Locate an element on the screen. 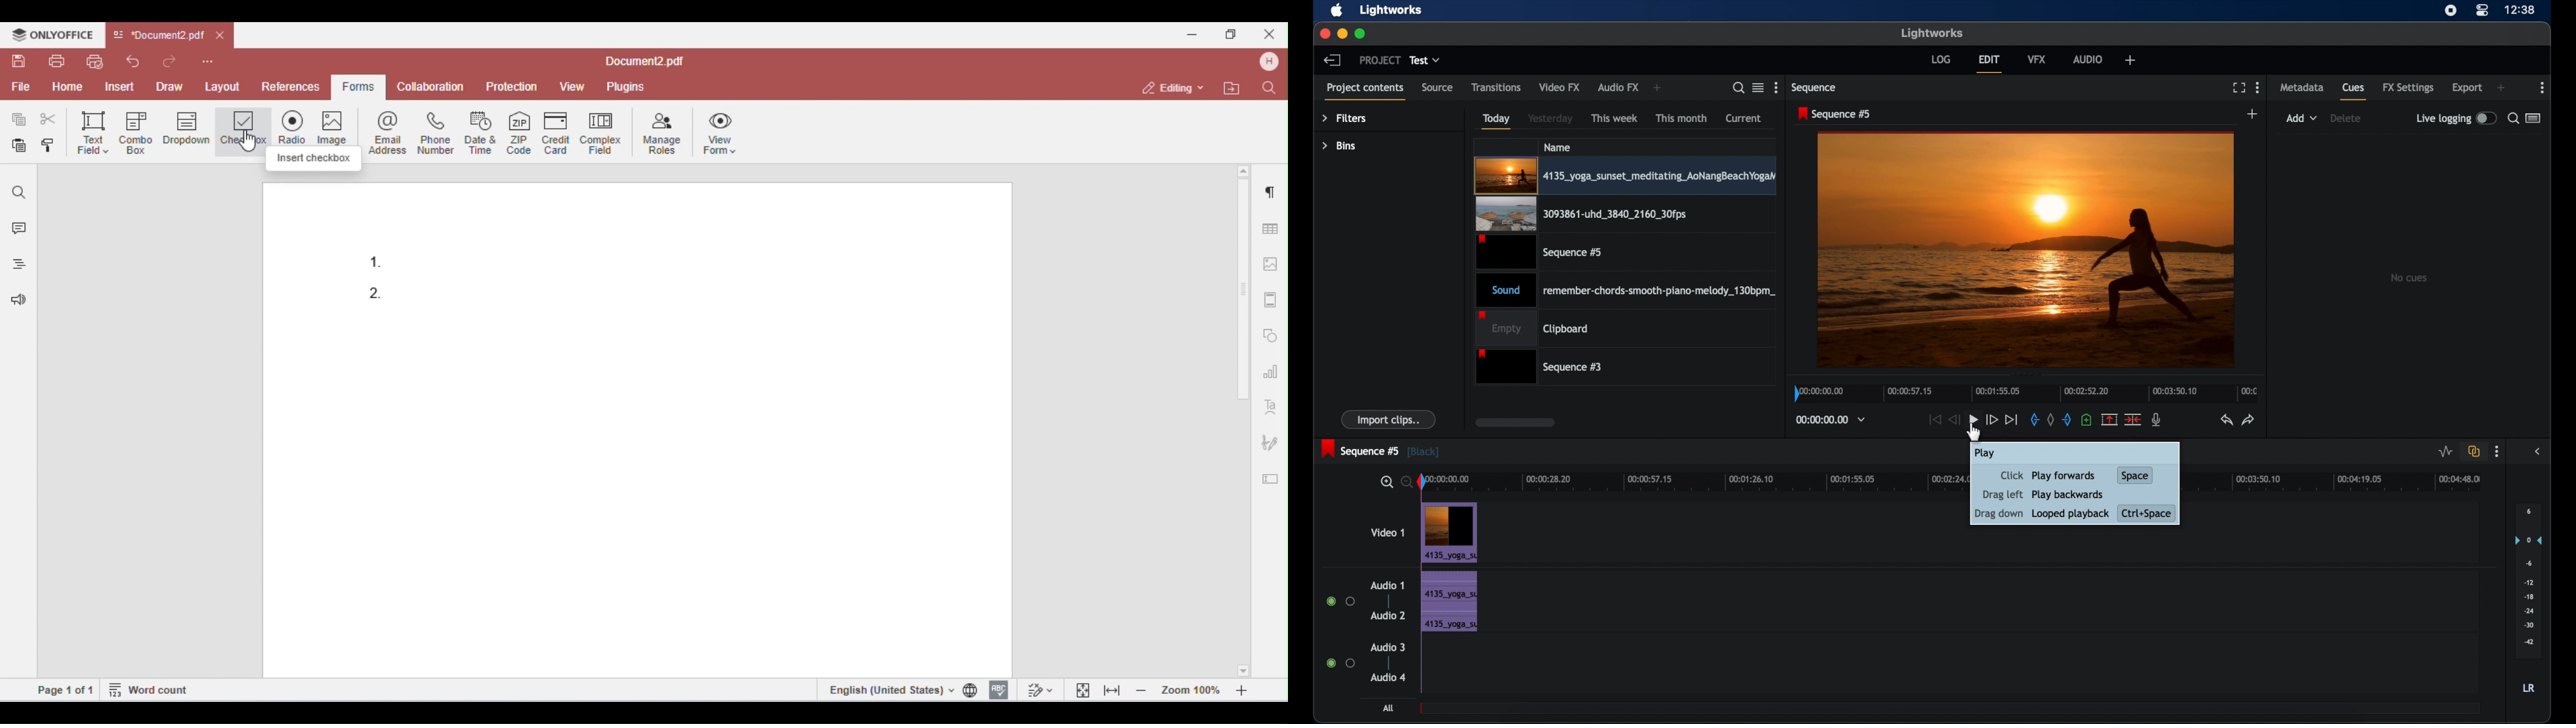 This screenshot has height=728, width=2576. mic is located at coordinates (2157, 420).